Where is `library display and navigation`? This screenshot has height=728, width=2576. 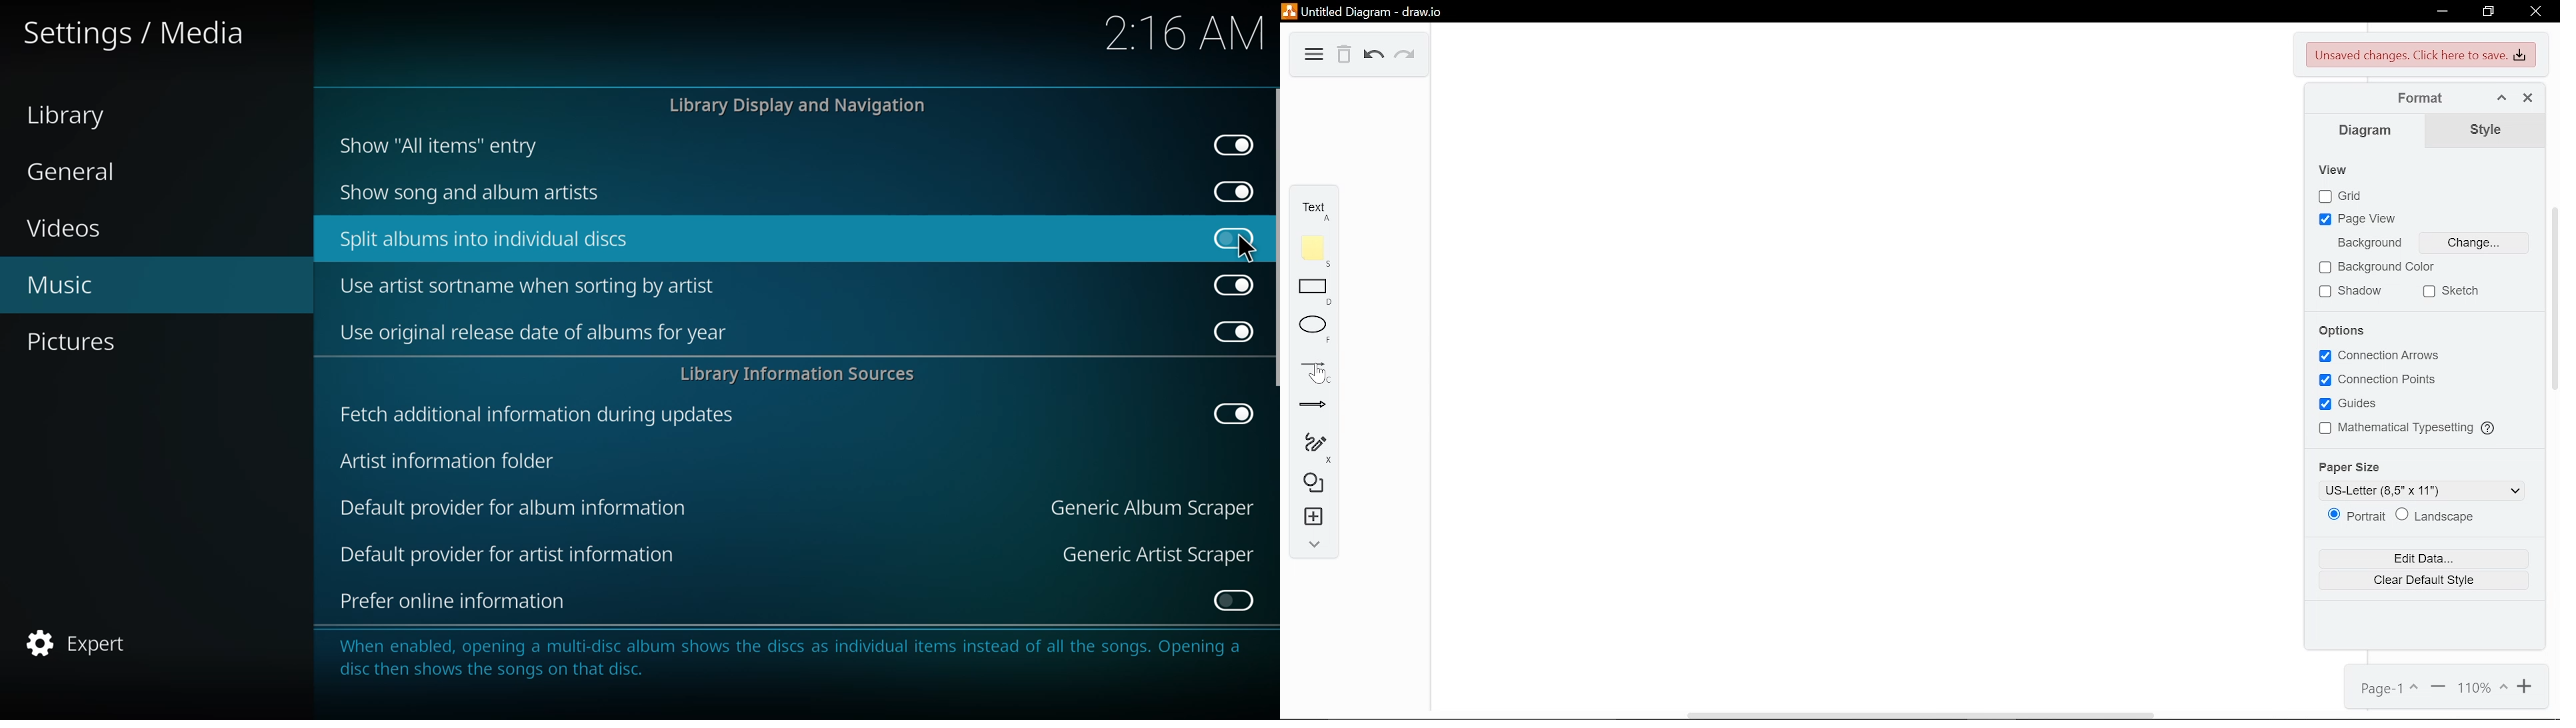 library display and navigation is located at coordinates (800, 105).